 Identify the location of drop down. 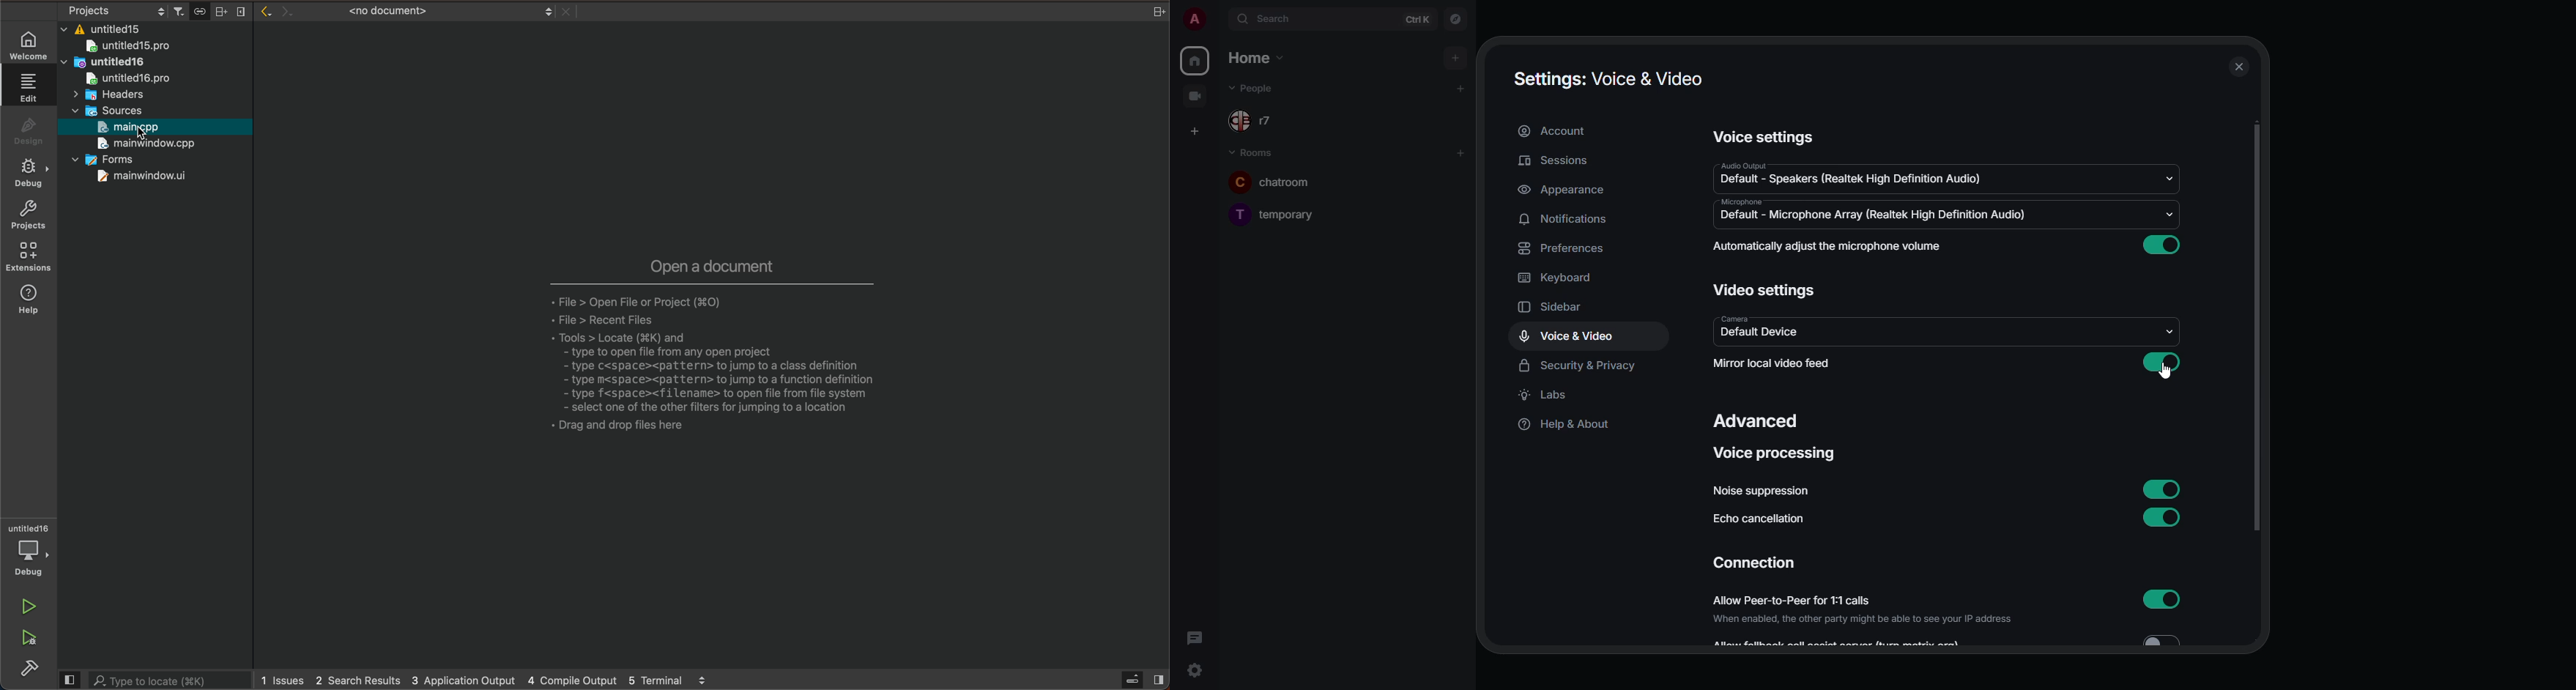
(2169, 215).